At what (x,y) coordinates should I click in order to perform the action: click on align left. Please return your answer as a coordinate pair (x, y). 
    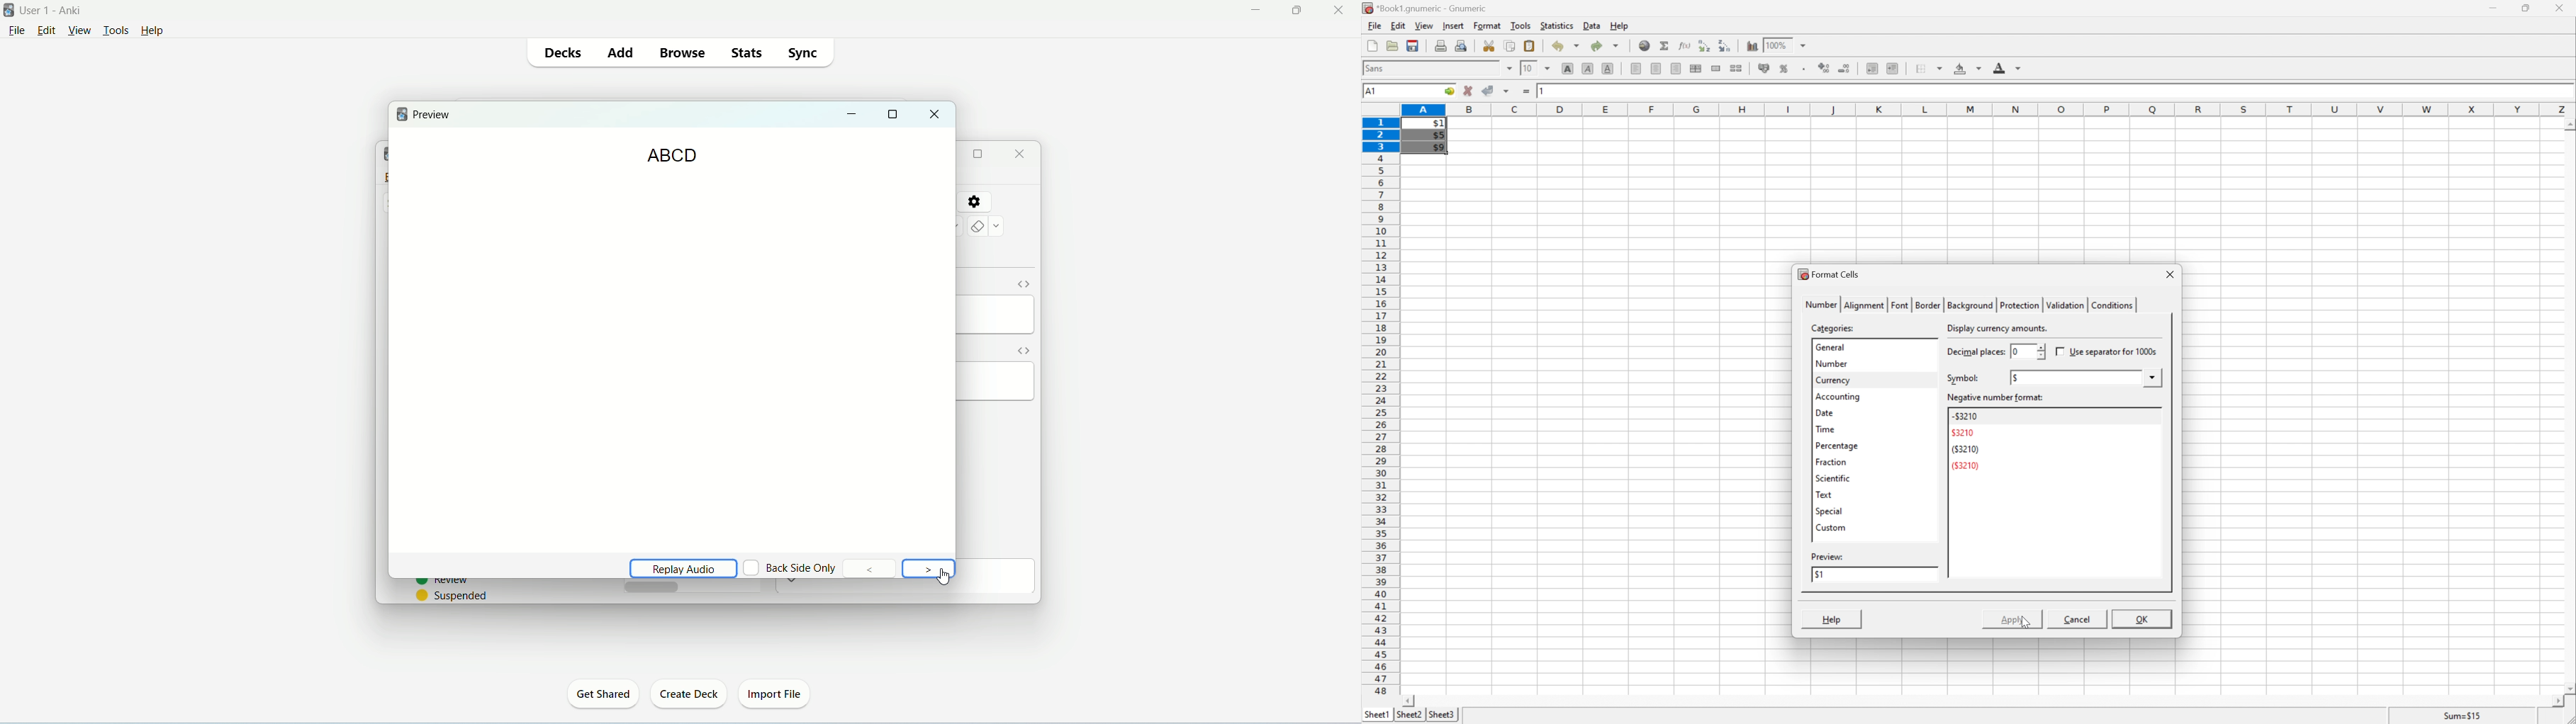
    Looking at the image, I should click on (1637, 68).